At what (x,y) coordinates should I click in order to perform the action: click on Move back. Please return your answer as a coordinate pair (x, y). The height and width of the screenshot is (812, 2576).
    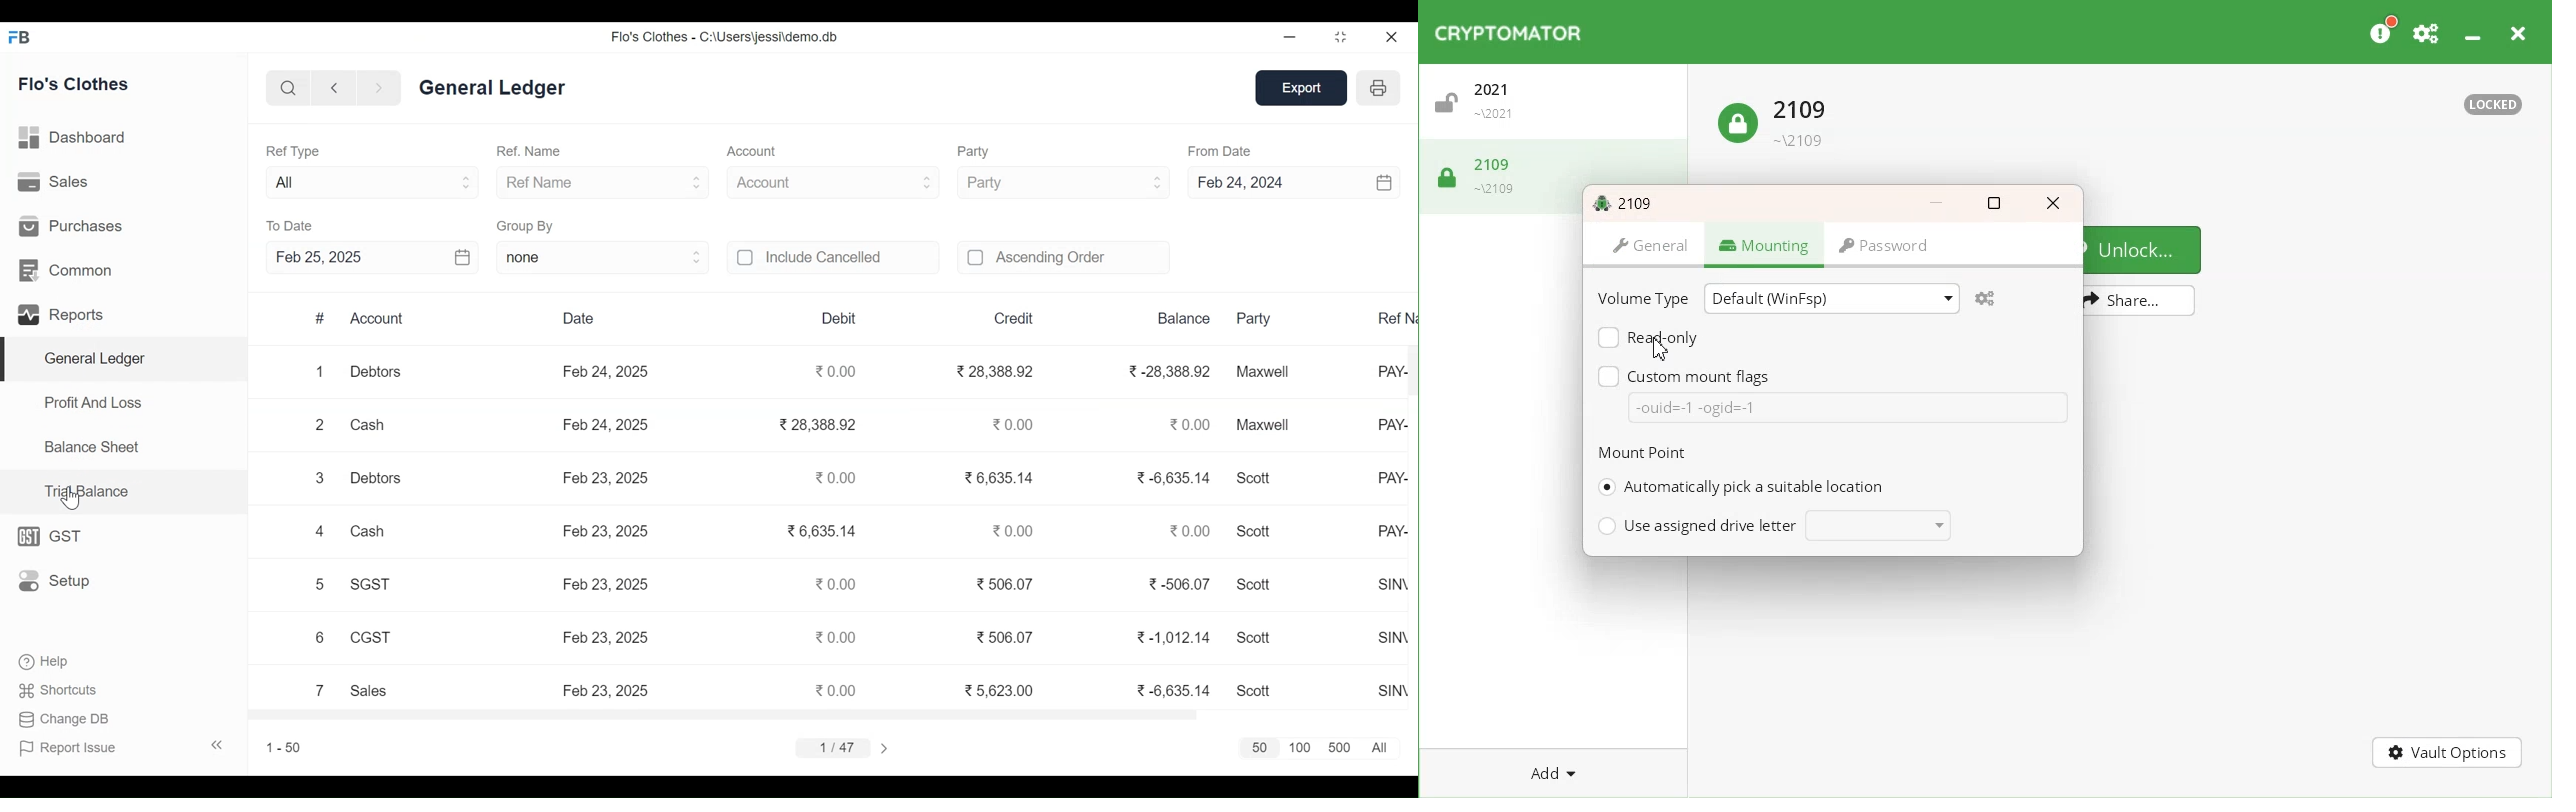
    Looking at the image, I should click on (332, 87).